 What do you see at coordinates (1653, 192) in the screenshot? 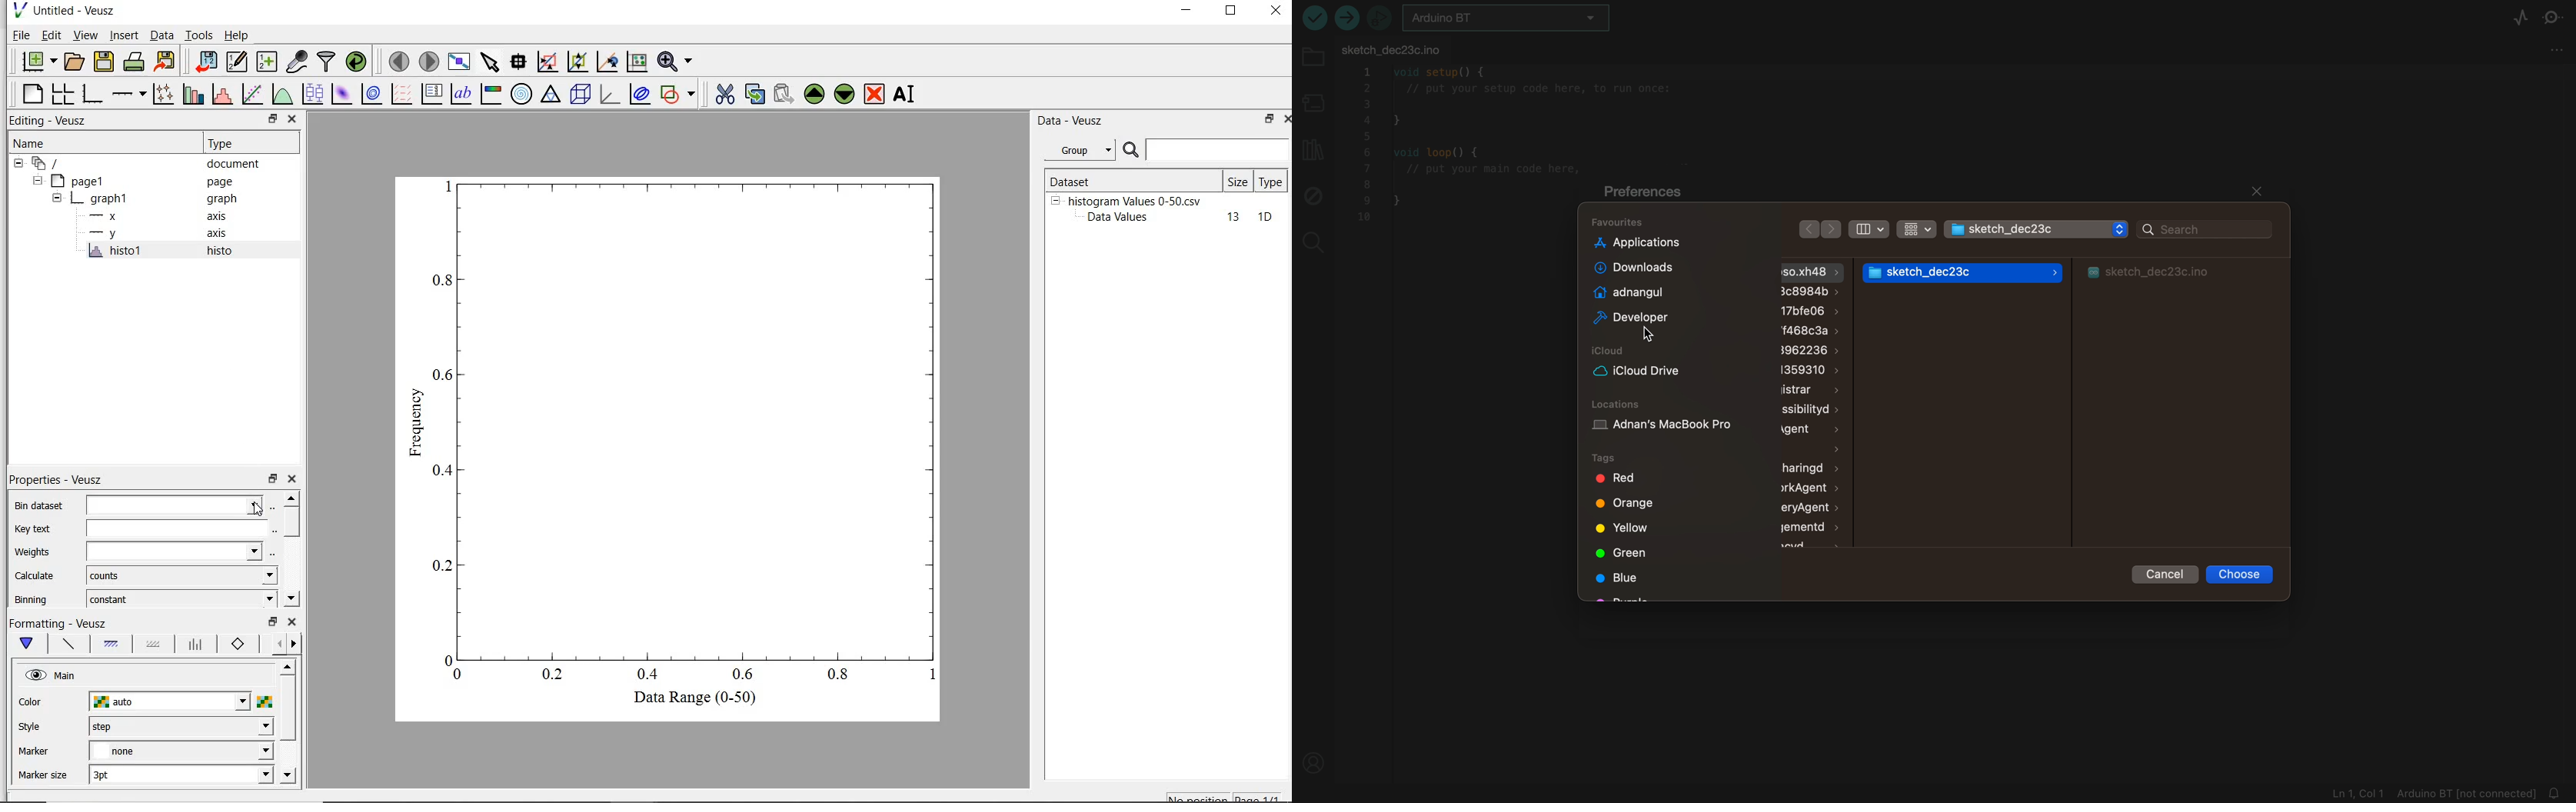
I see `preferences` at bounding box center [1653, 192].